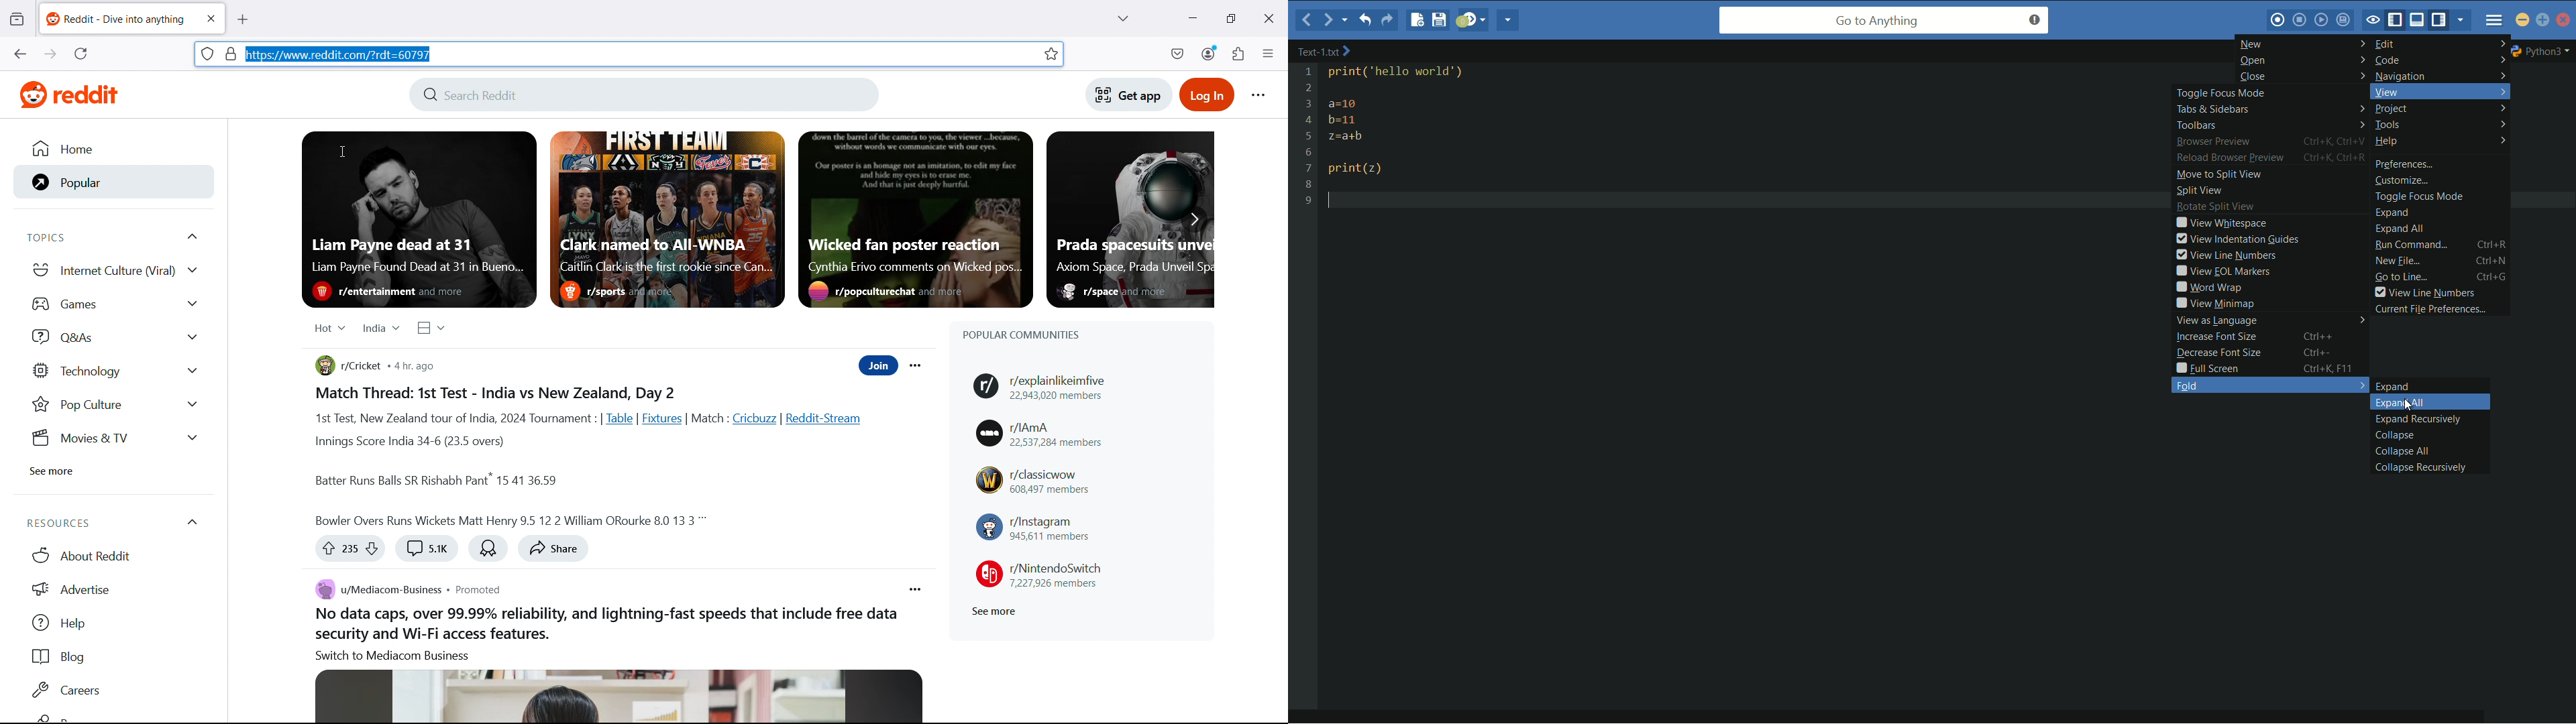 This screenshot has height=728, width=2576. What do you see at coordinates (348, 366) in the screenshot?
I see `r/cricket community` at bounding box center [348, 366].